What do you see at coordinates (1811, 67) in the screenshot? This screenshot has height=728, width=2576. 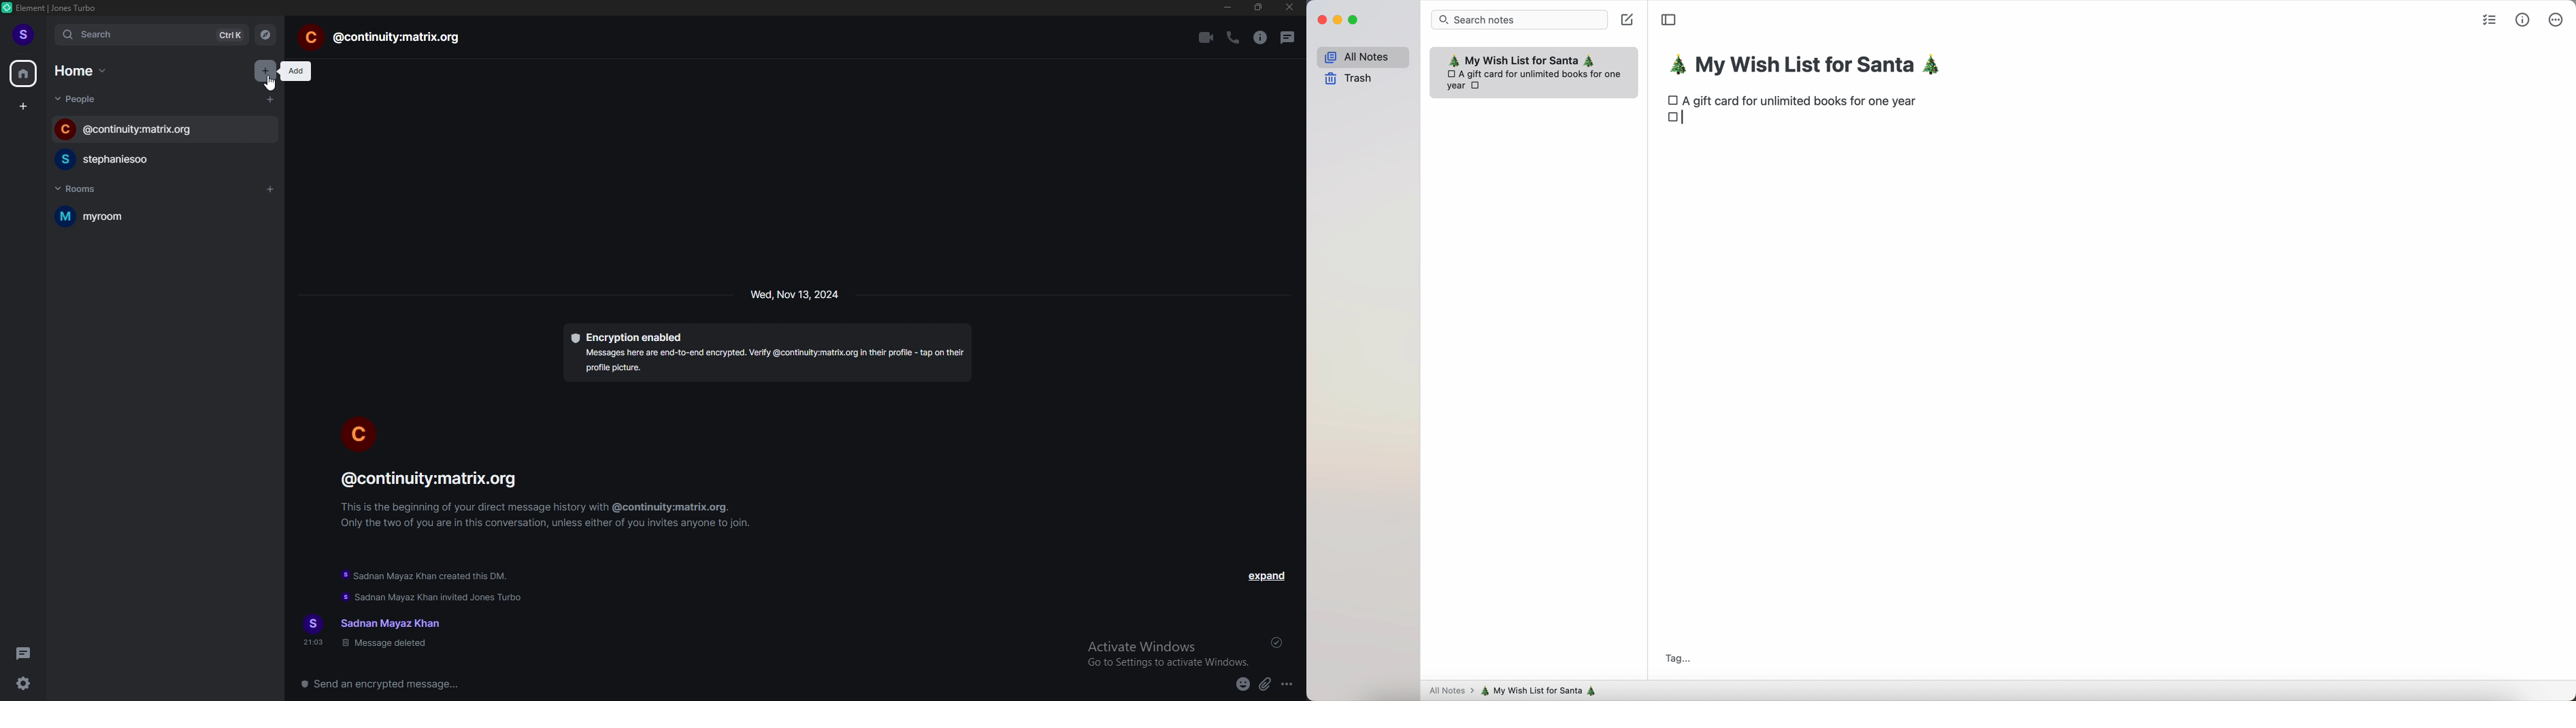 I see `my wish list for Santa` at bounding box center [1811, 67].